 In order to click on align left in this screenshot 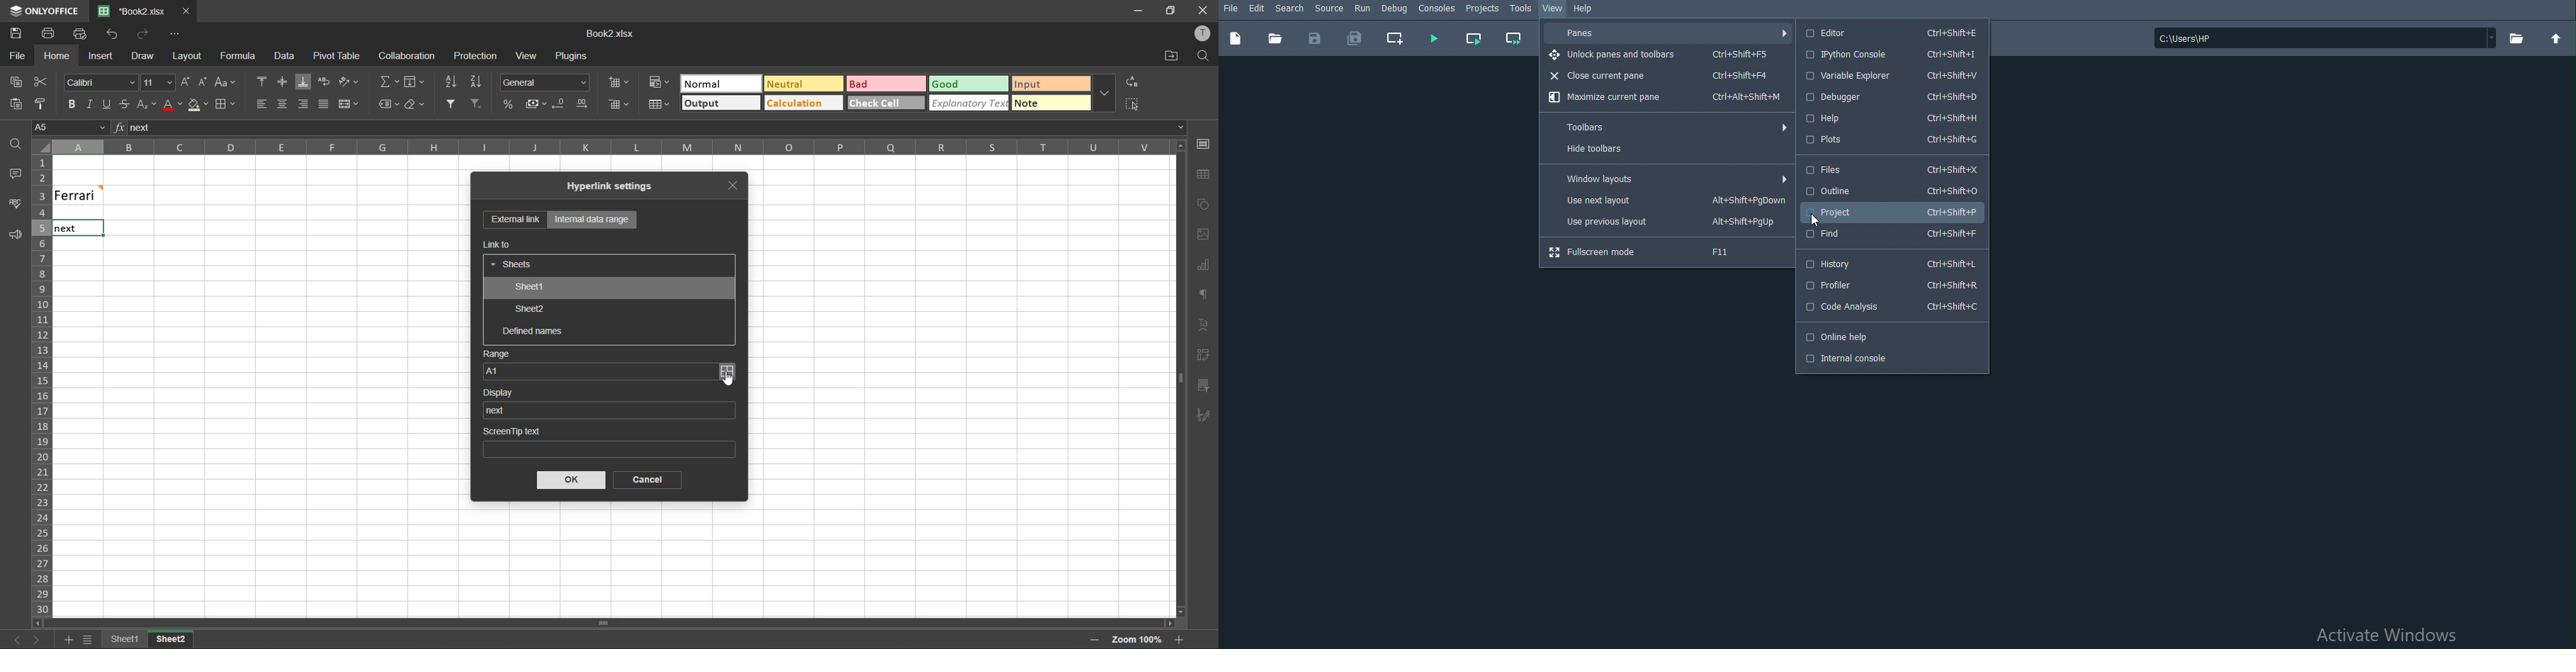, I will do `click(261, 102)`.